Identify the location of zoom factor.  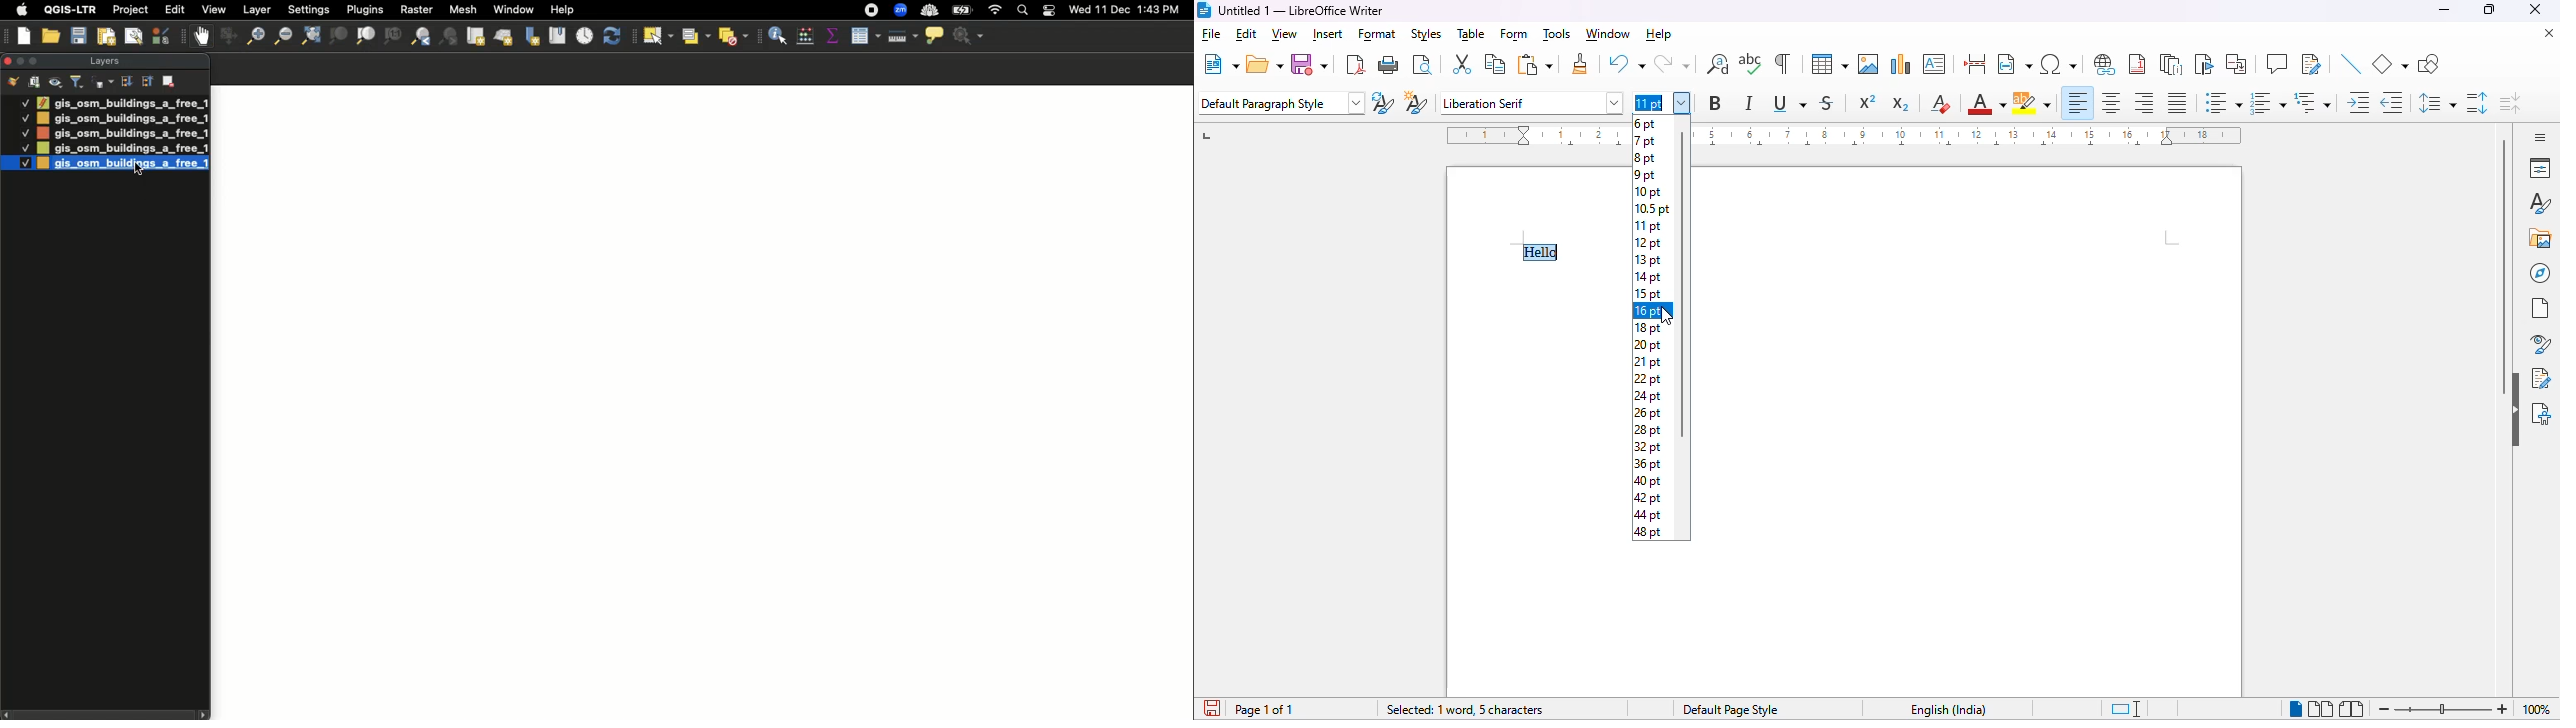
(2539, 710).